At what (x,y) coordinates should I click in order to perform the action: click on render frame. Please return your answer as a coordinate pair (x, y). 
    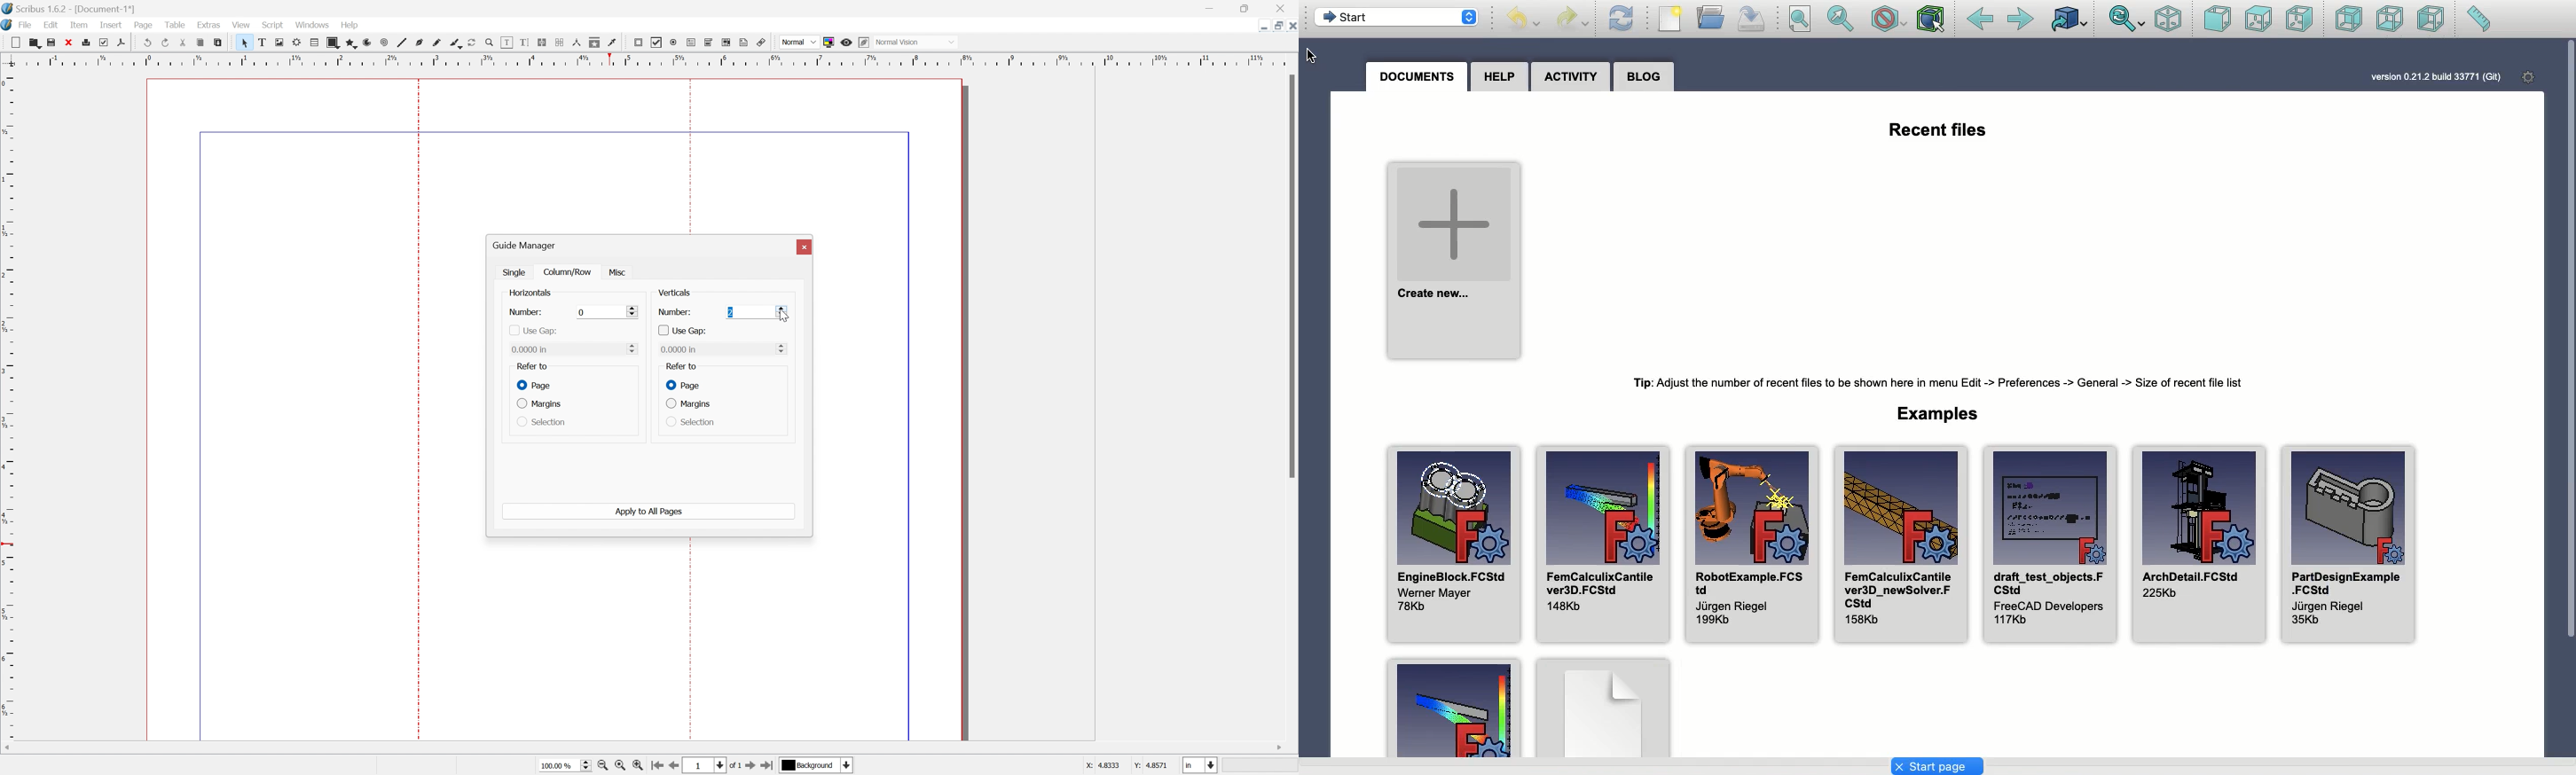
    Looking at the image, I should click on (297, 43).